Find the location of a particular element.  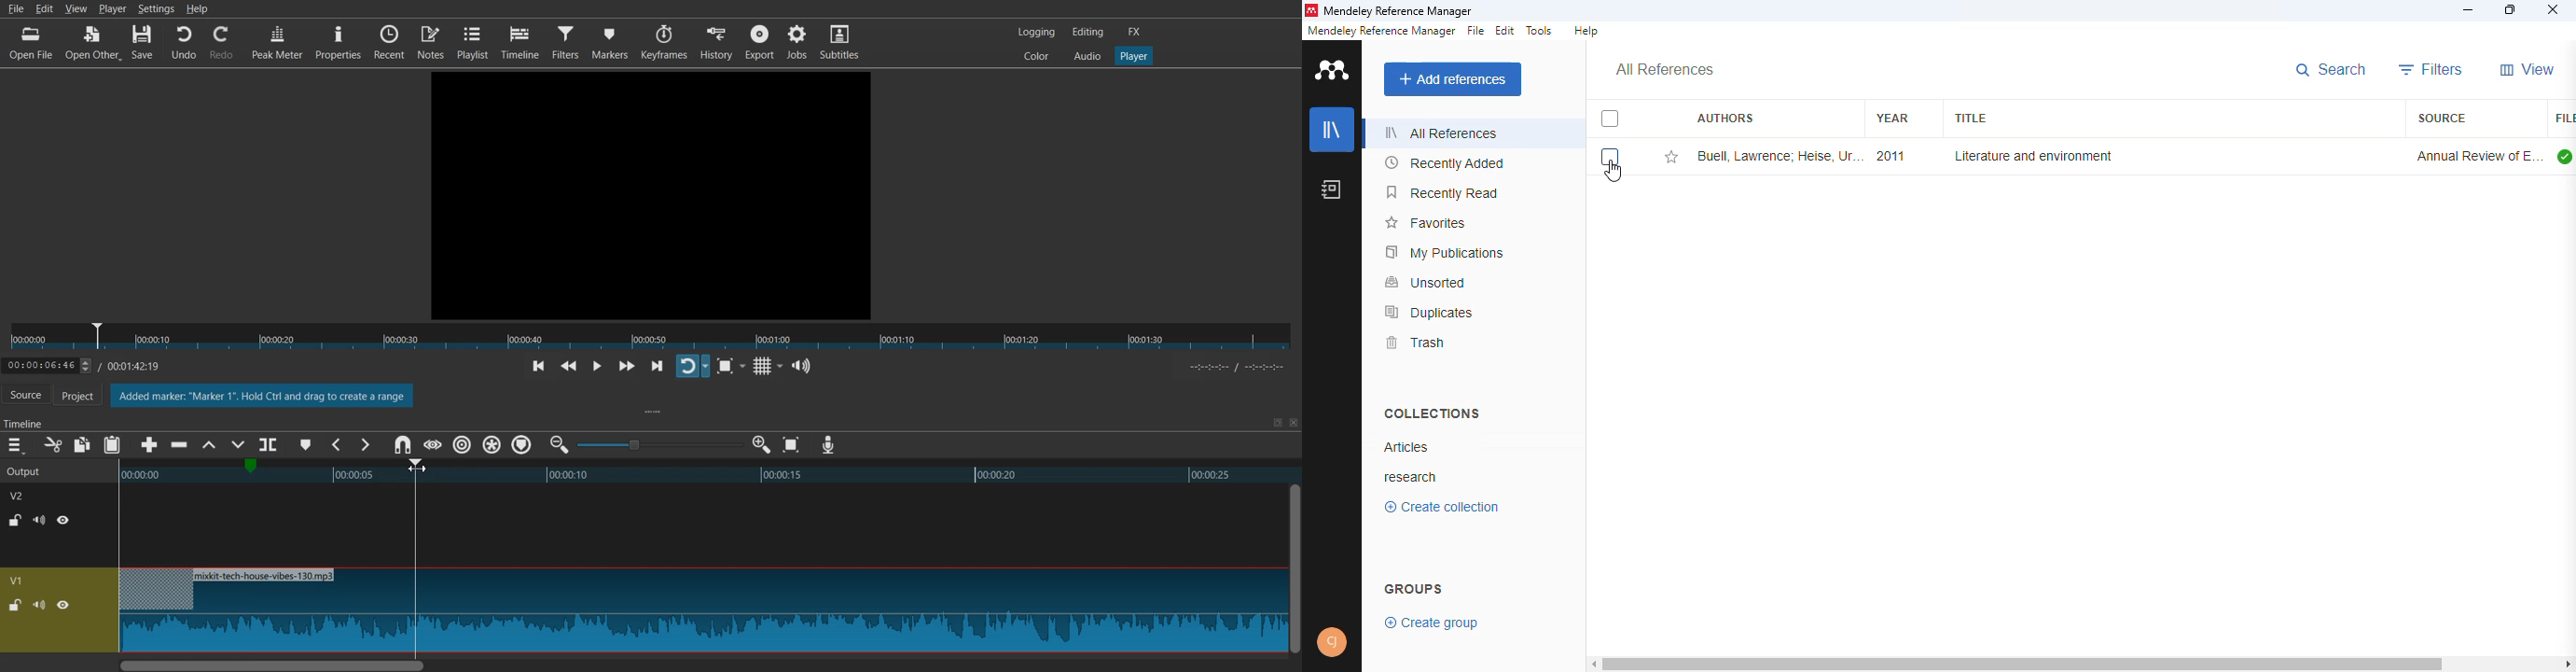

all references is located at coordinates (1442, 133).